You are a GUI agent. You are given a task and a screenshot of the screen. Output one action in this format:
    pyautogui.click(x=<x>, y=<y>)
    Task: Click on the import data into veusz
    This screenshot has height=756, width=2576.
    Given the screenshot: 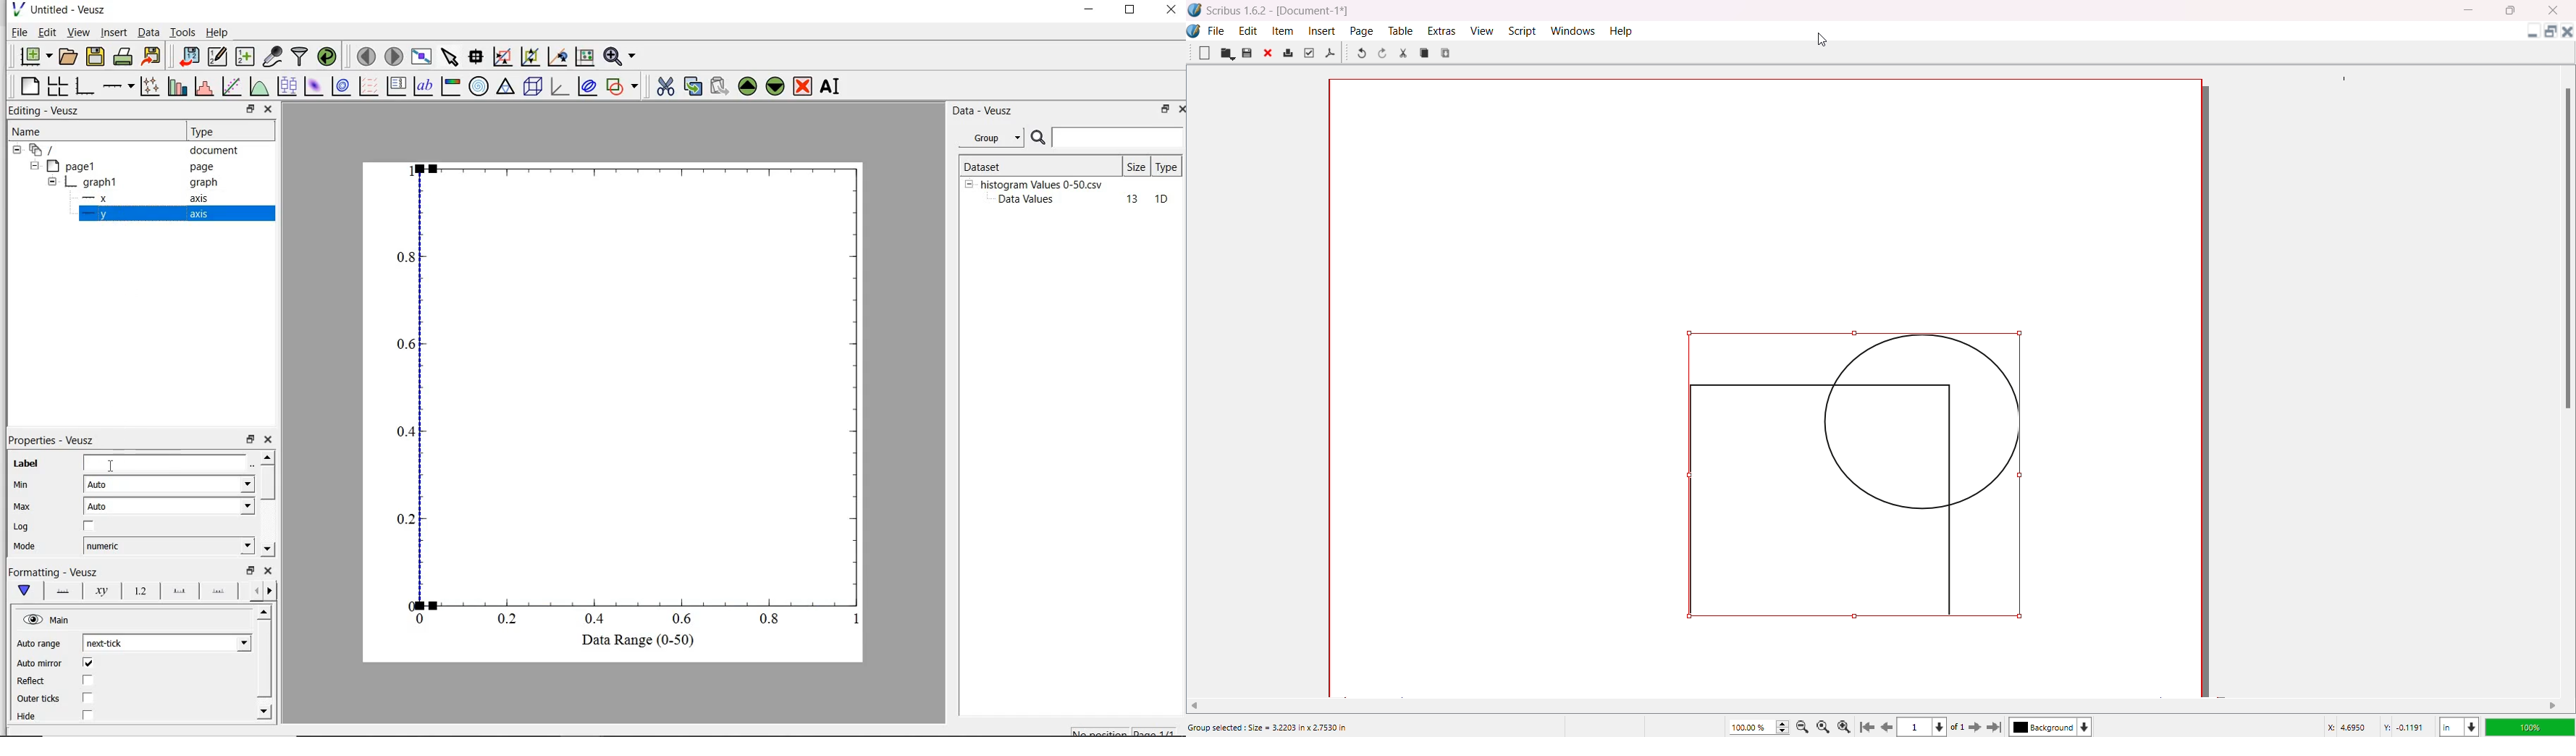 What is the action you would take?
    pyautogui.click(x=191, y=56)
    